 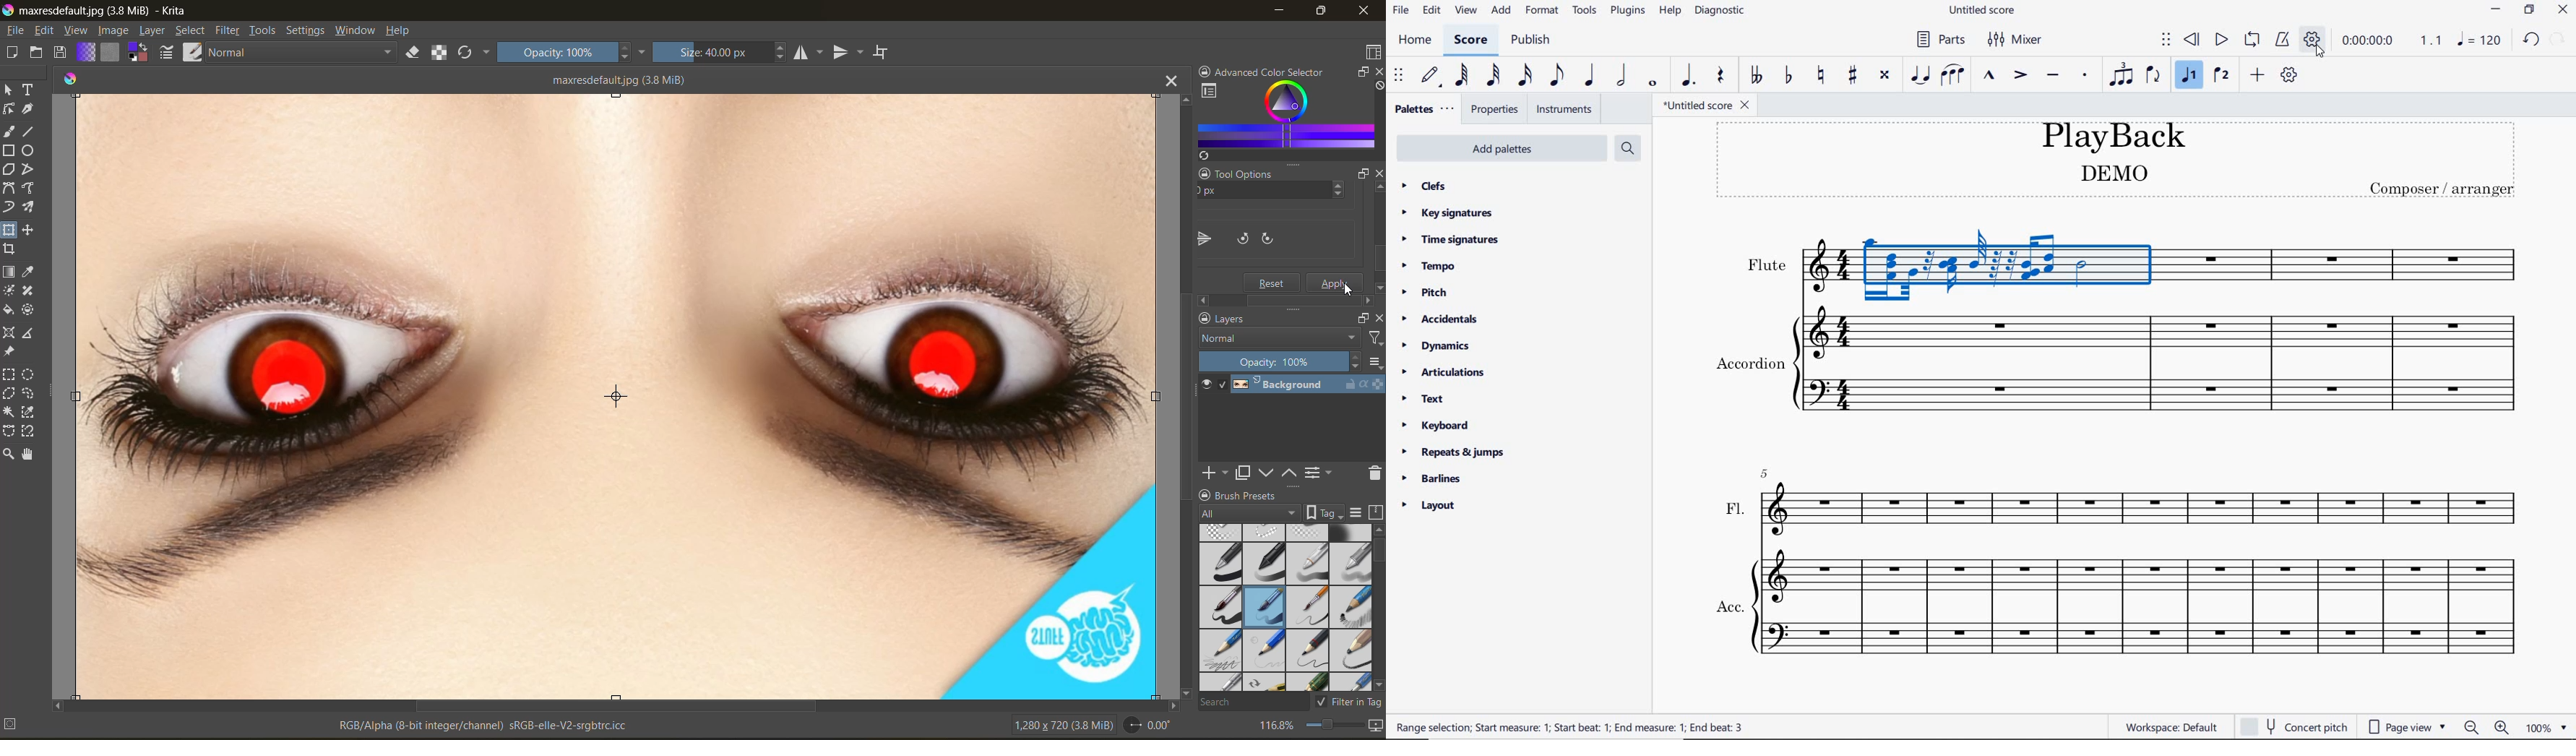 I want to click on vertical scroll bar, so click(x=1377, y=240).